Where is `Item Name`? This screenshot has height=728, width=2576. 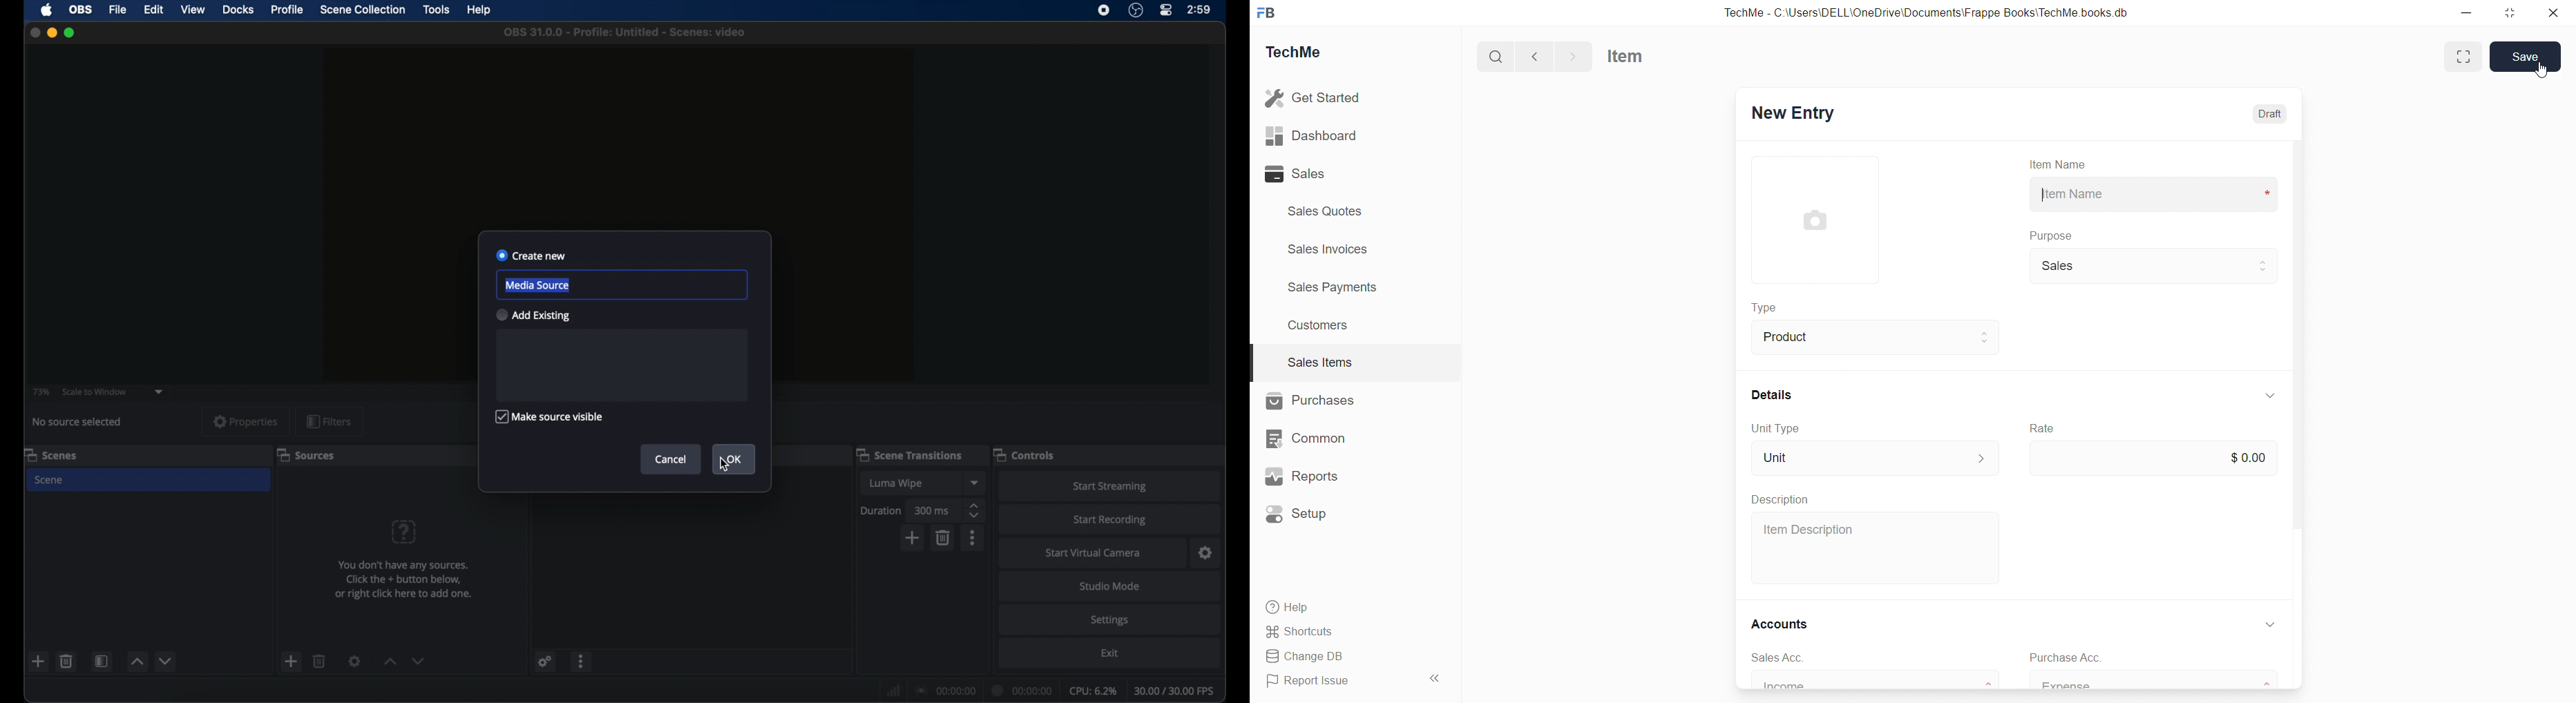 Item Name is located at coordinates (2056, 165).